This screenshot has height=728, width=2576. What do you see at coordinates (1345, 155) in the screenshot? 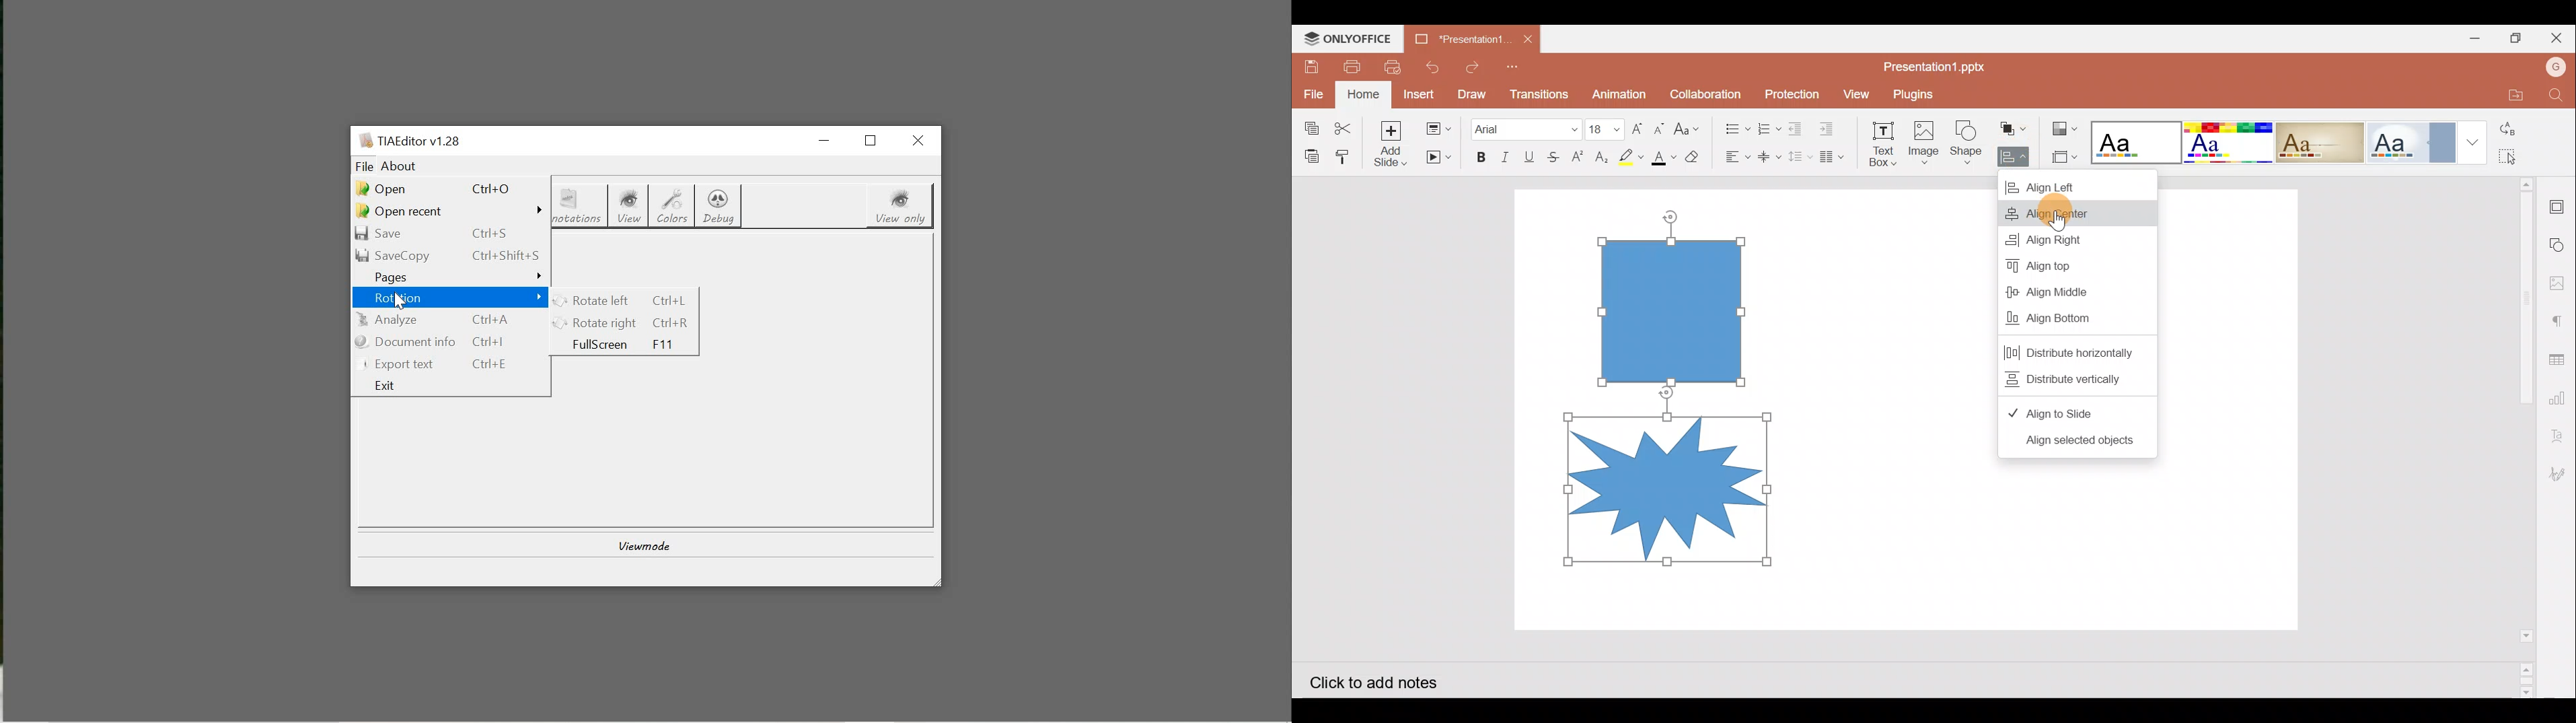
I see `Copy style` at bounding box center [1345, 155].